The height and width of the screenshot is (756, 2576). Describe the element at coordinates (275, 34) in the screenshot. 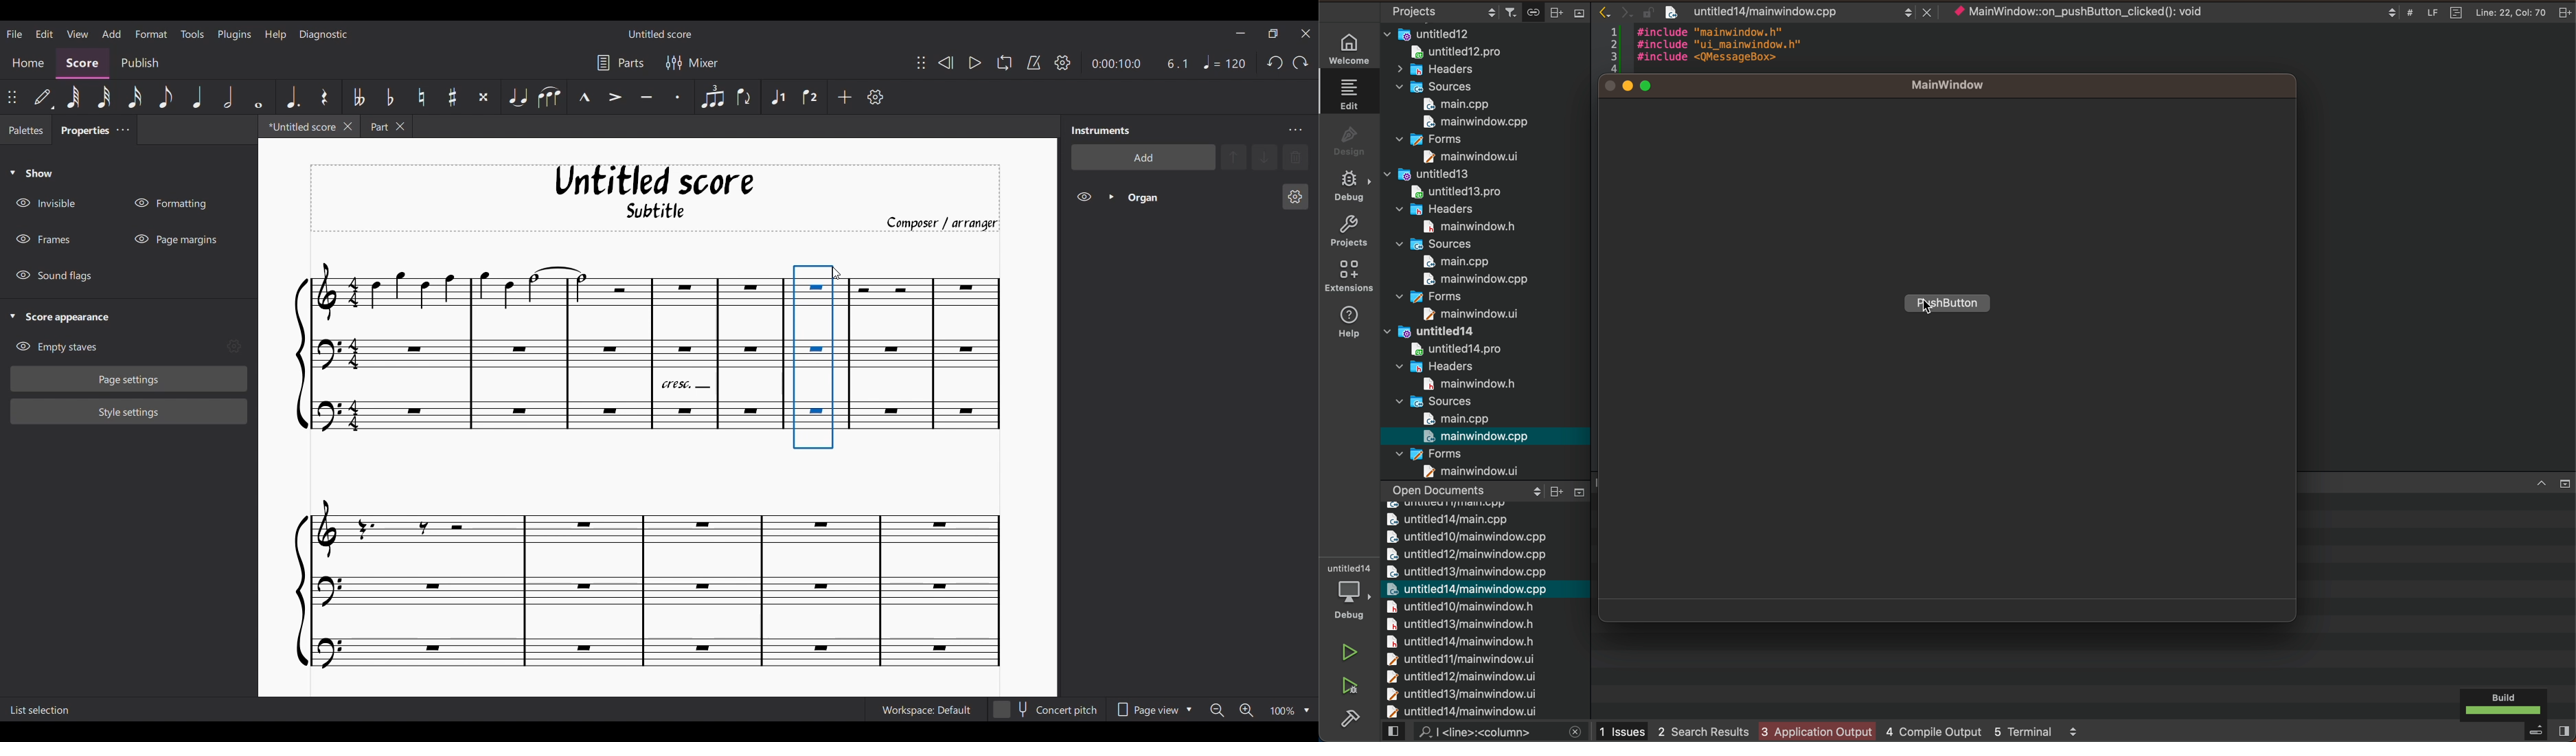

I see `Help menu` at that location.